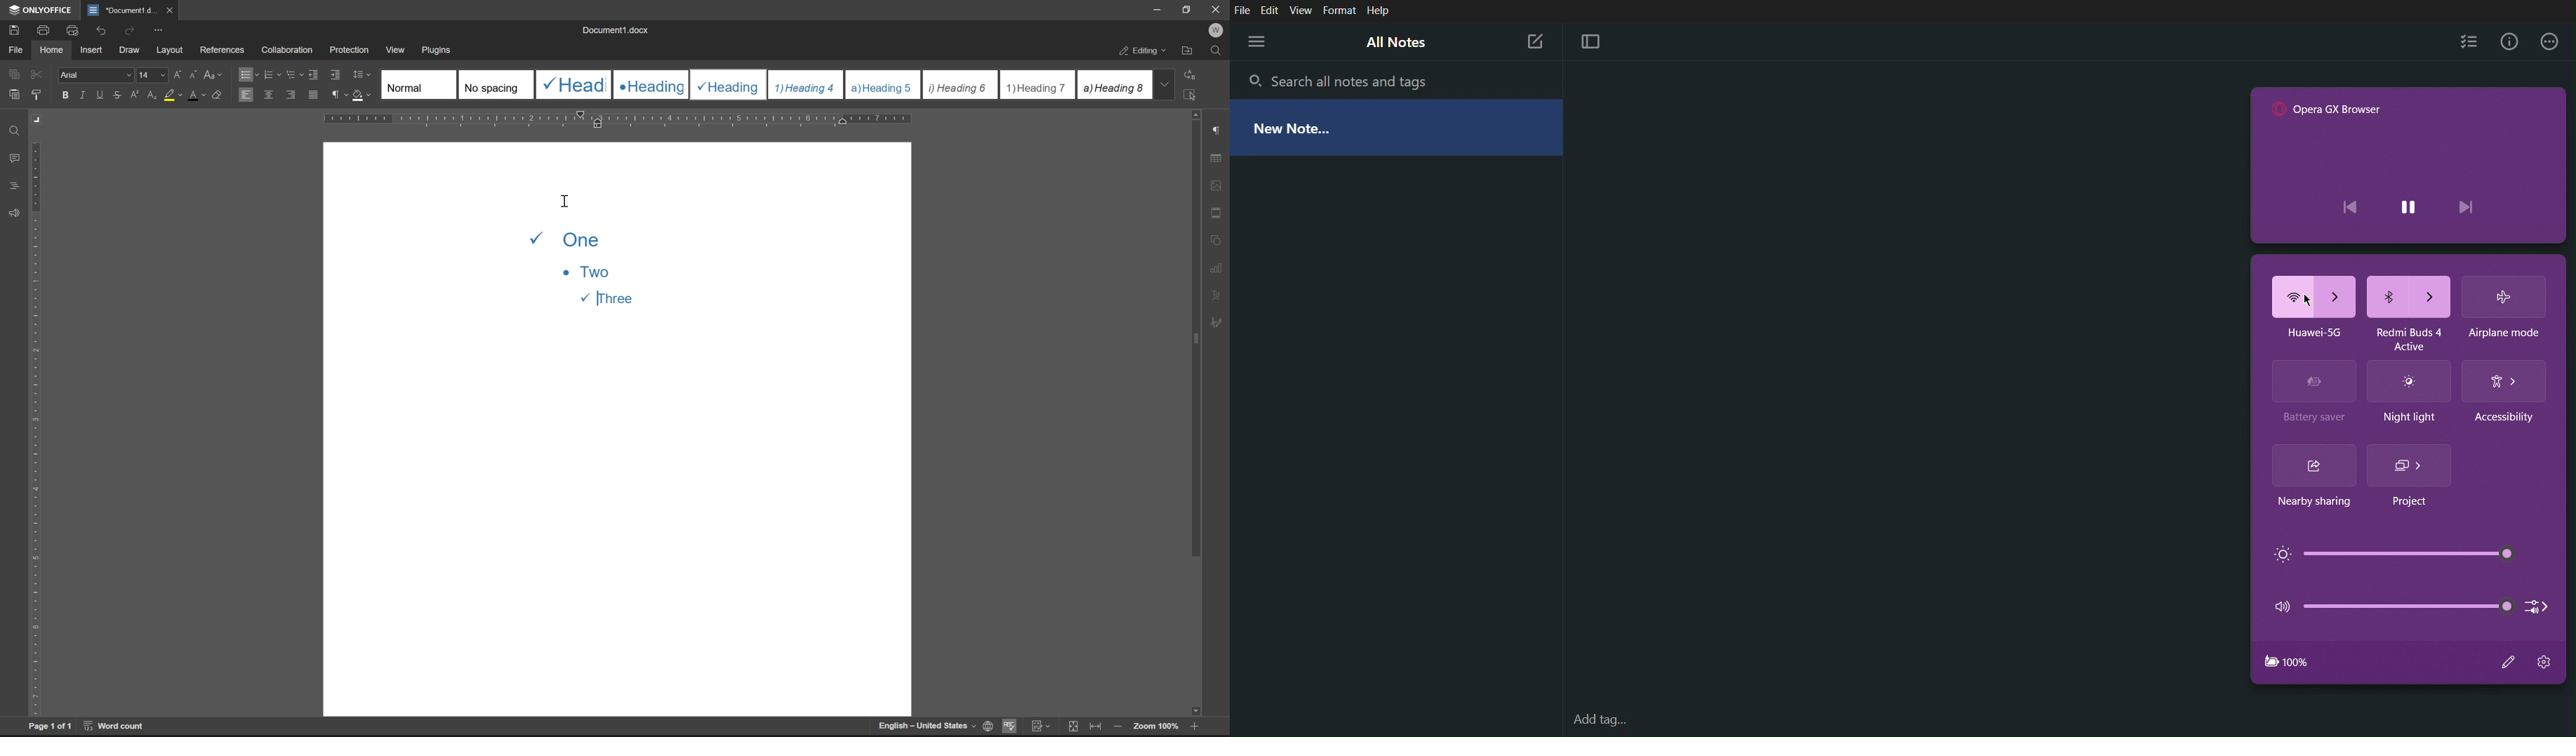  I want to click on cut, so click(38, 74).